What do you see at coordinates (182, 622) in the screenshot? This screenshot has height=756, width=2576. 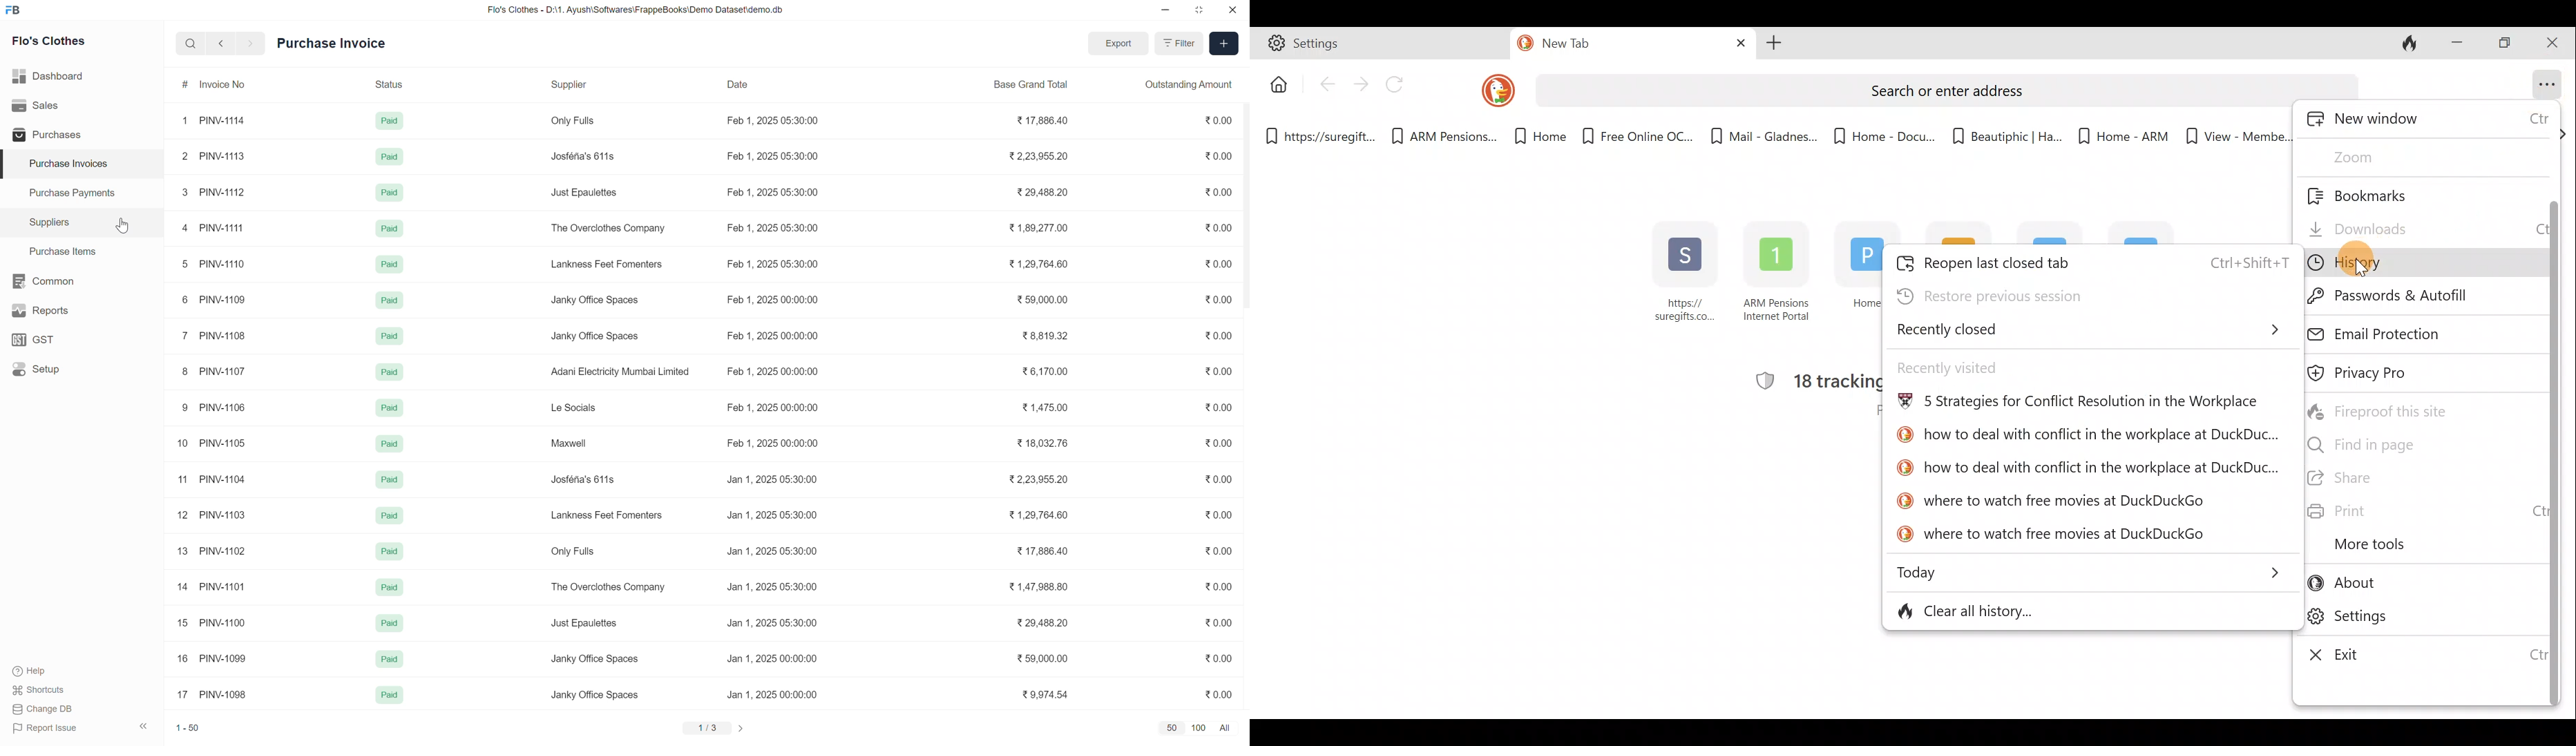 I see `15` at bounding box center [182, 622].